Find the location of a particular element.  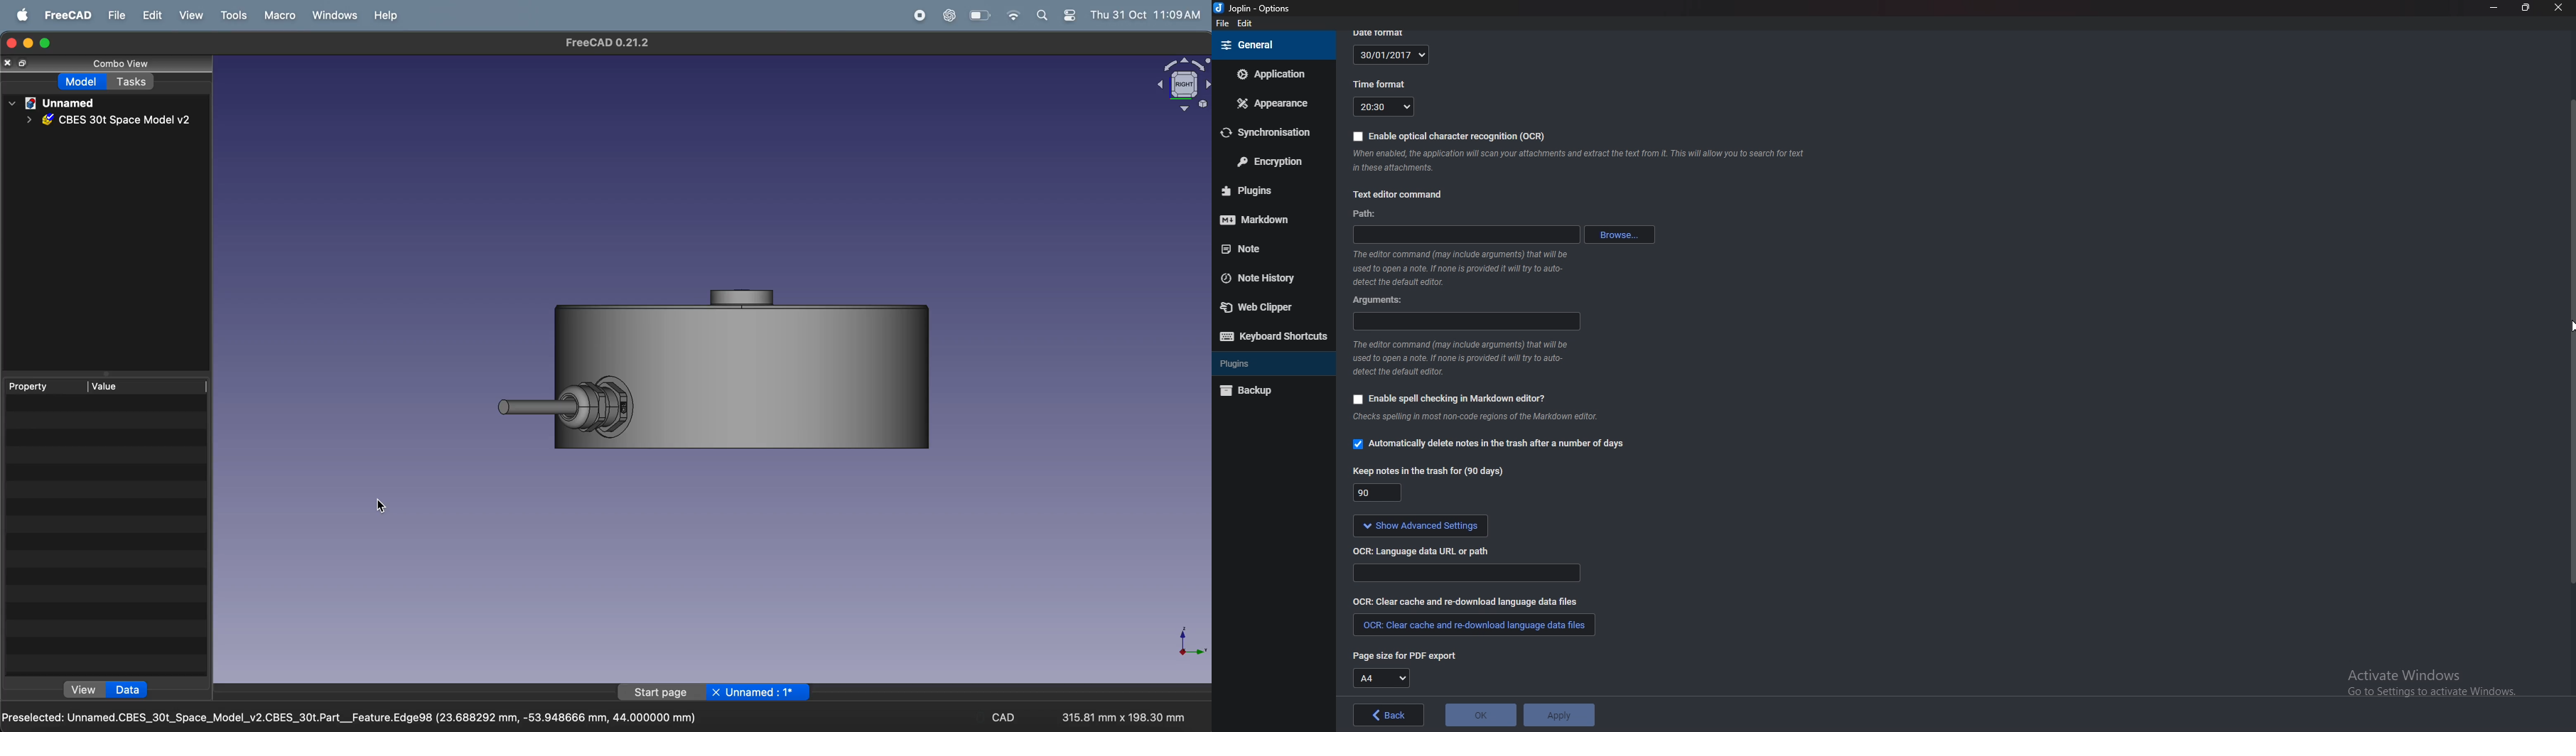

axis is located at coordinates (1191, 643).